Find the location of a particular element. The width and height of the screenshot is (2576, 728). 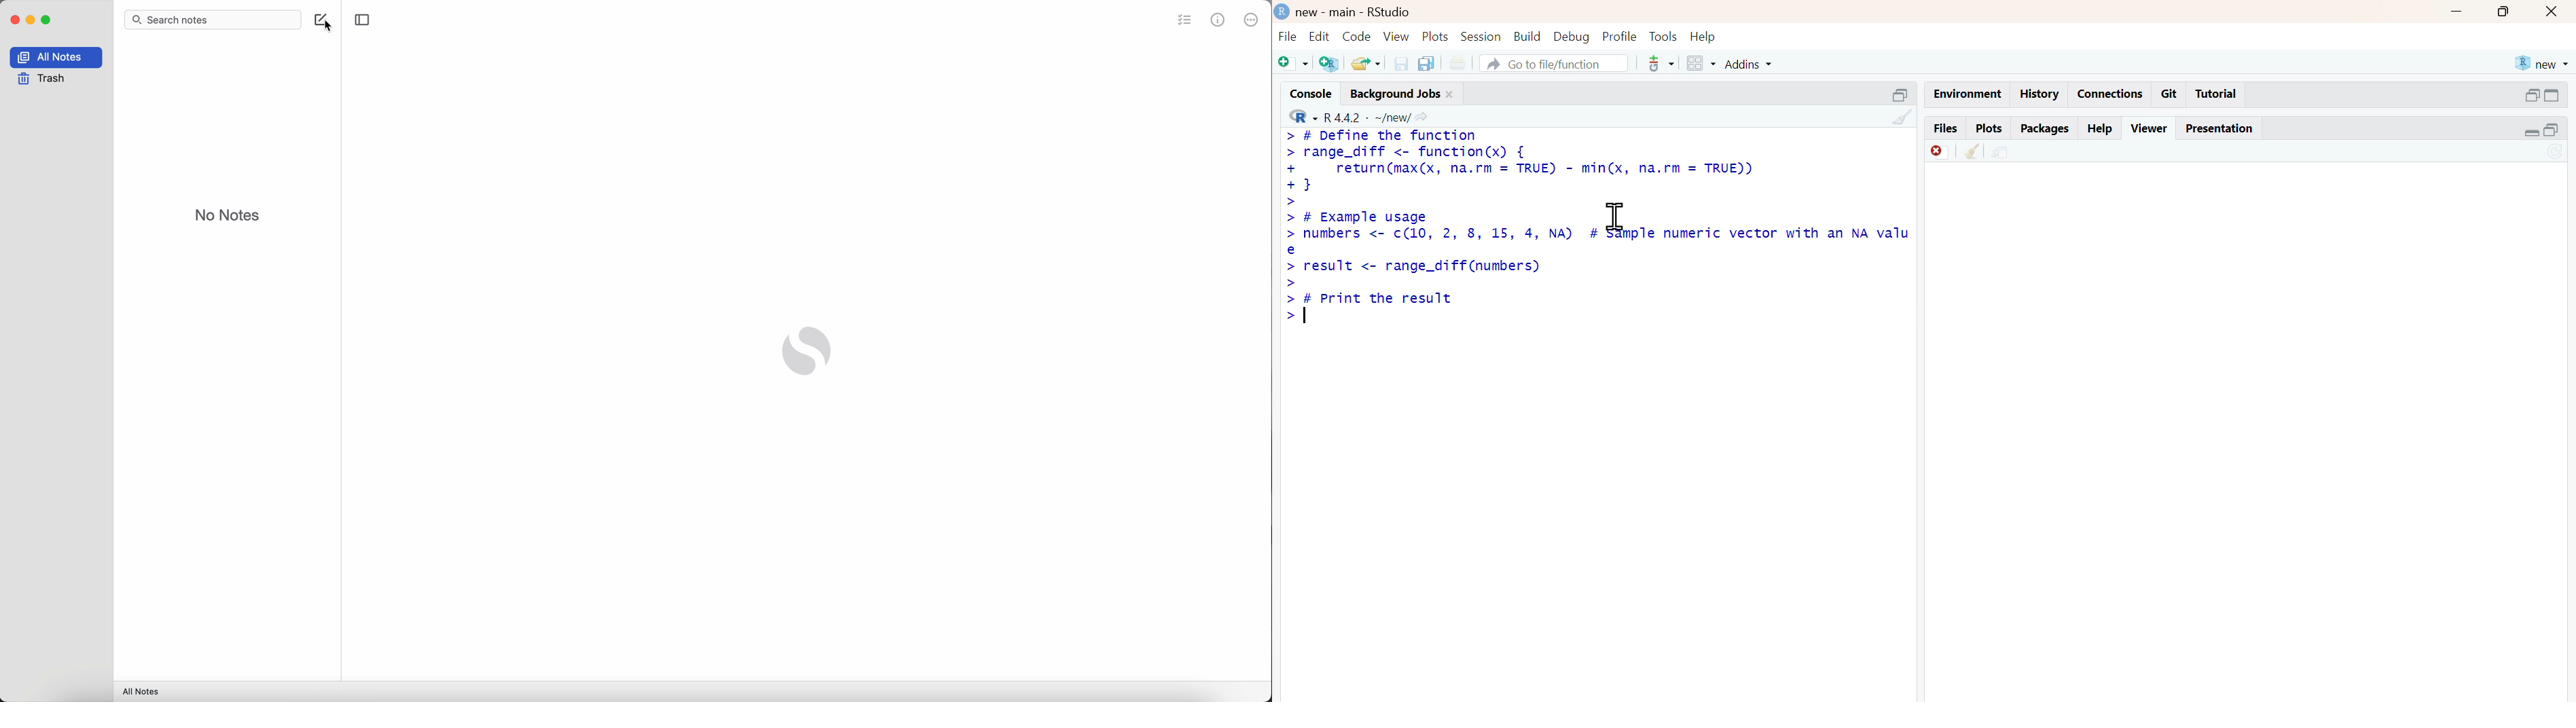

packages is located at coordinates (2045, 130).